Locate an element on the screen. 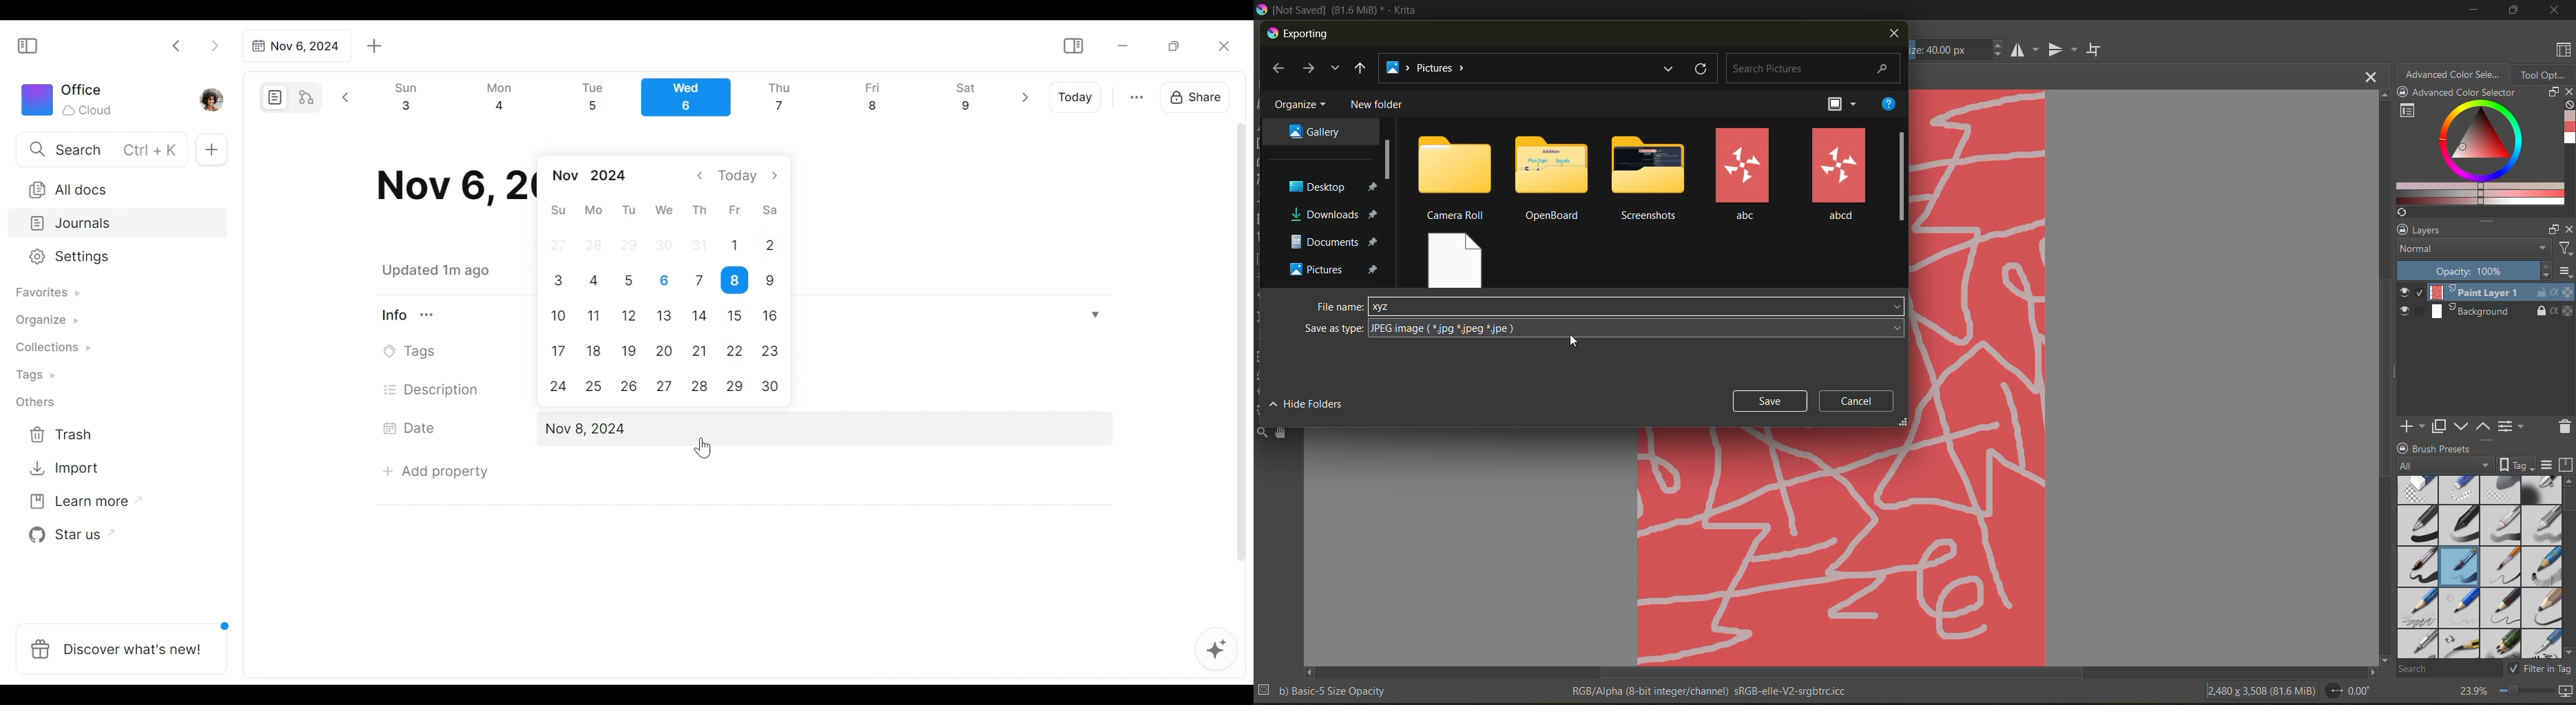 The image size is (2576, 728). folder destination is located at coordinates (1336, 269).